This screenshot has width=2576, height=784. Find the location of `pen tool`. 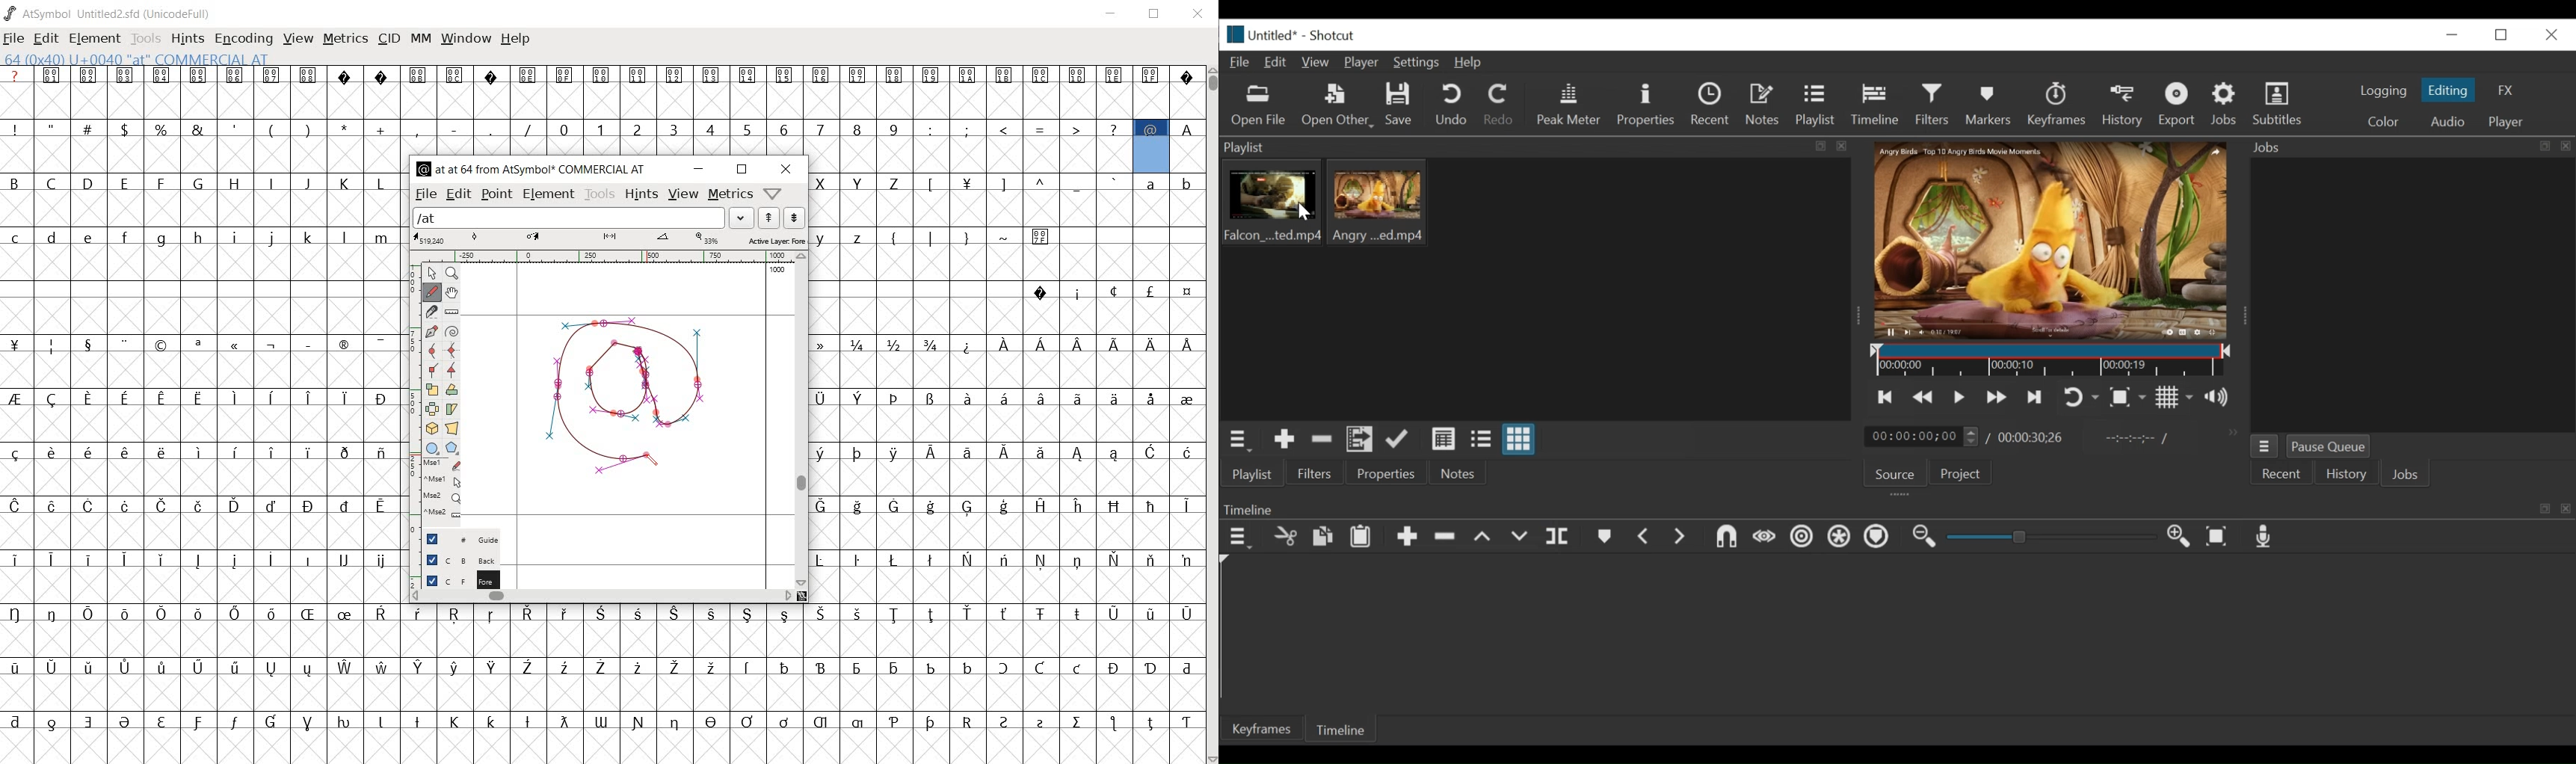

pen tool is located at coordinates (653, 463).